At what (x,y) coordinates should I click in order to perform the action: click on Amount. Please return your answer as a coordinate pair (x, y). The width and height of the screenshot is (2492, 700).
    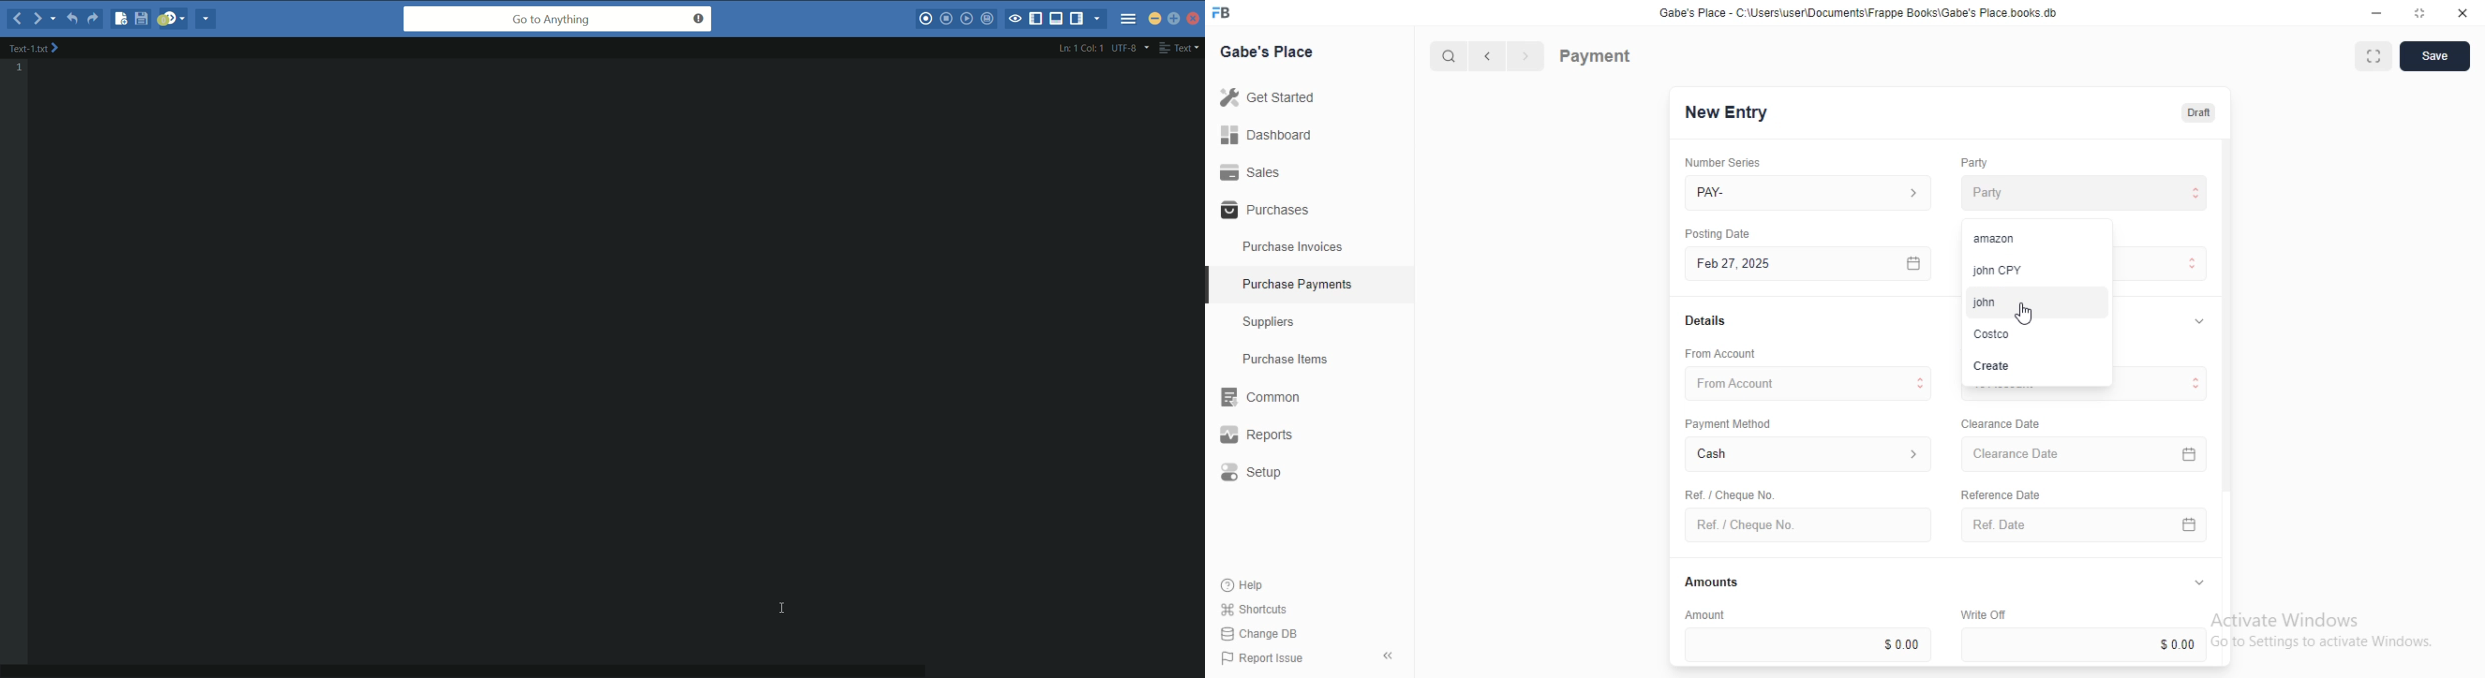
    Looking at the image, I should click on (1702, 614).